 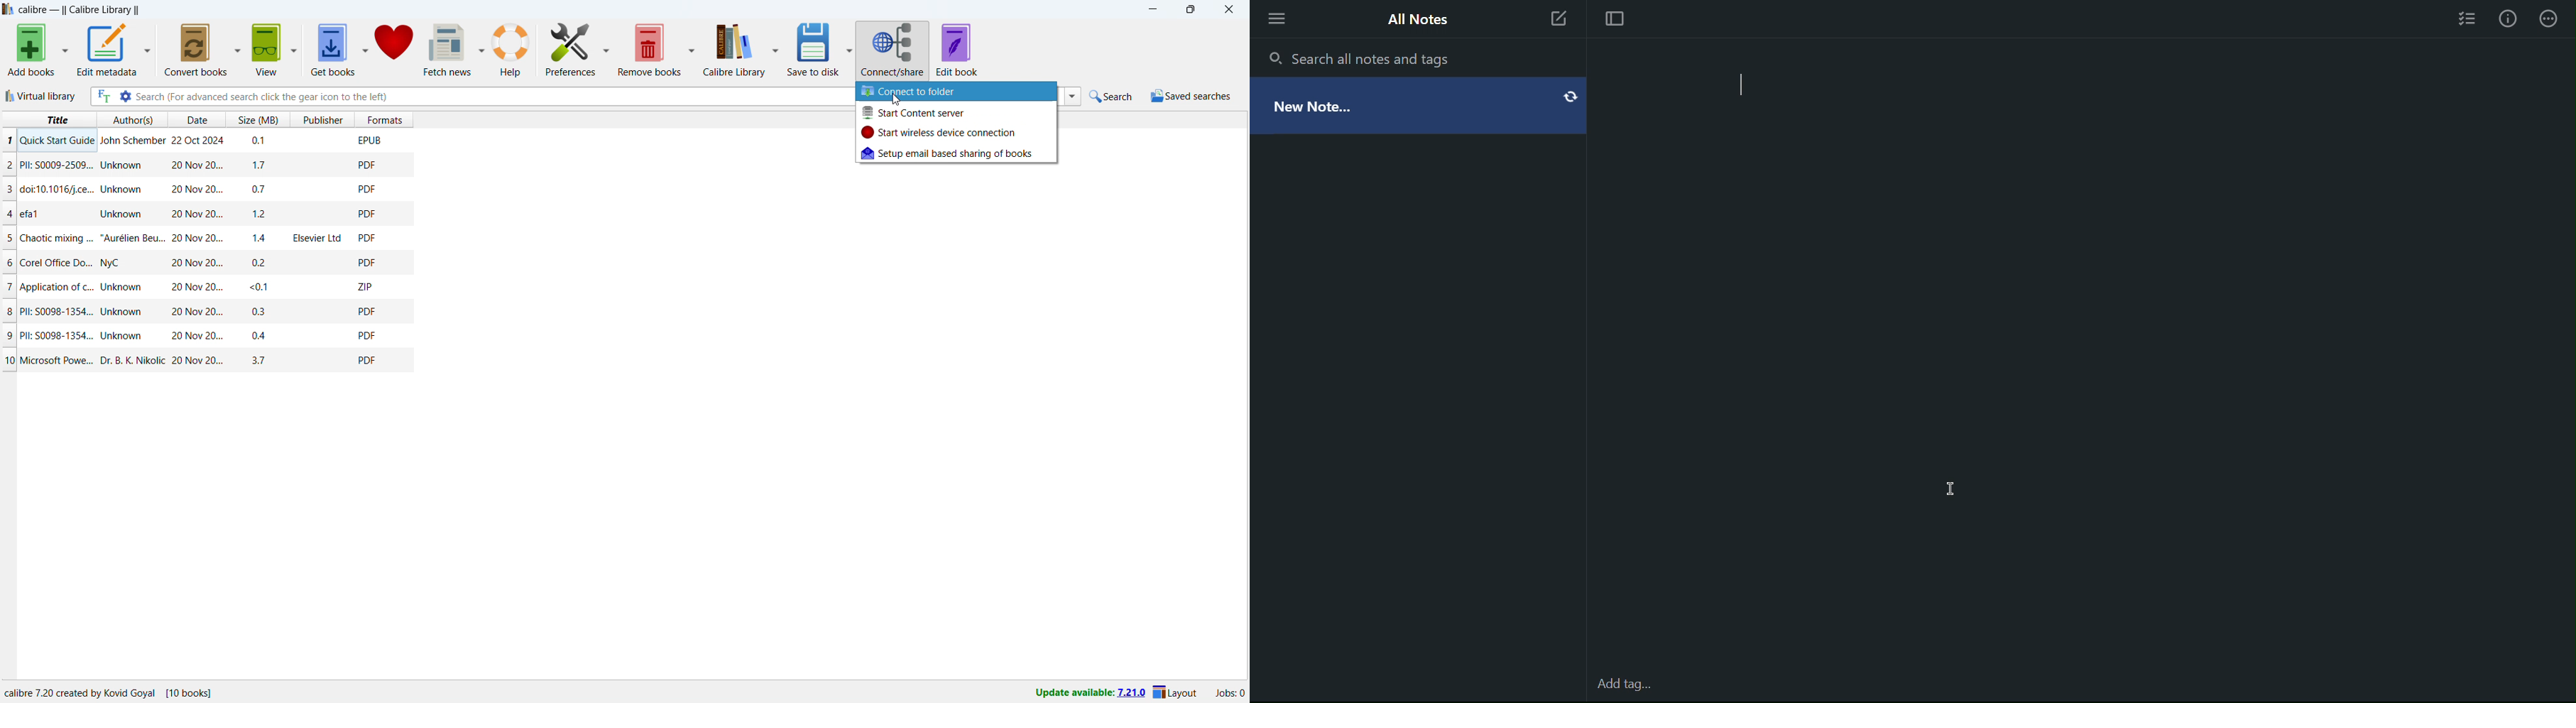 What do you see at coordinates (1373, 57) in the screenshot?
I see `Search all notes and tags` at bounding box center [1373, 57].